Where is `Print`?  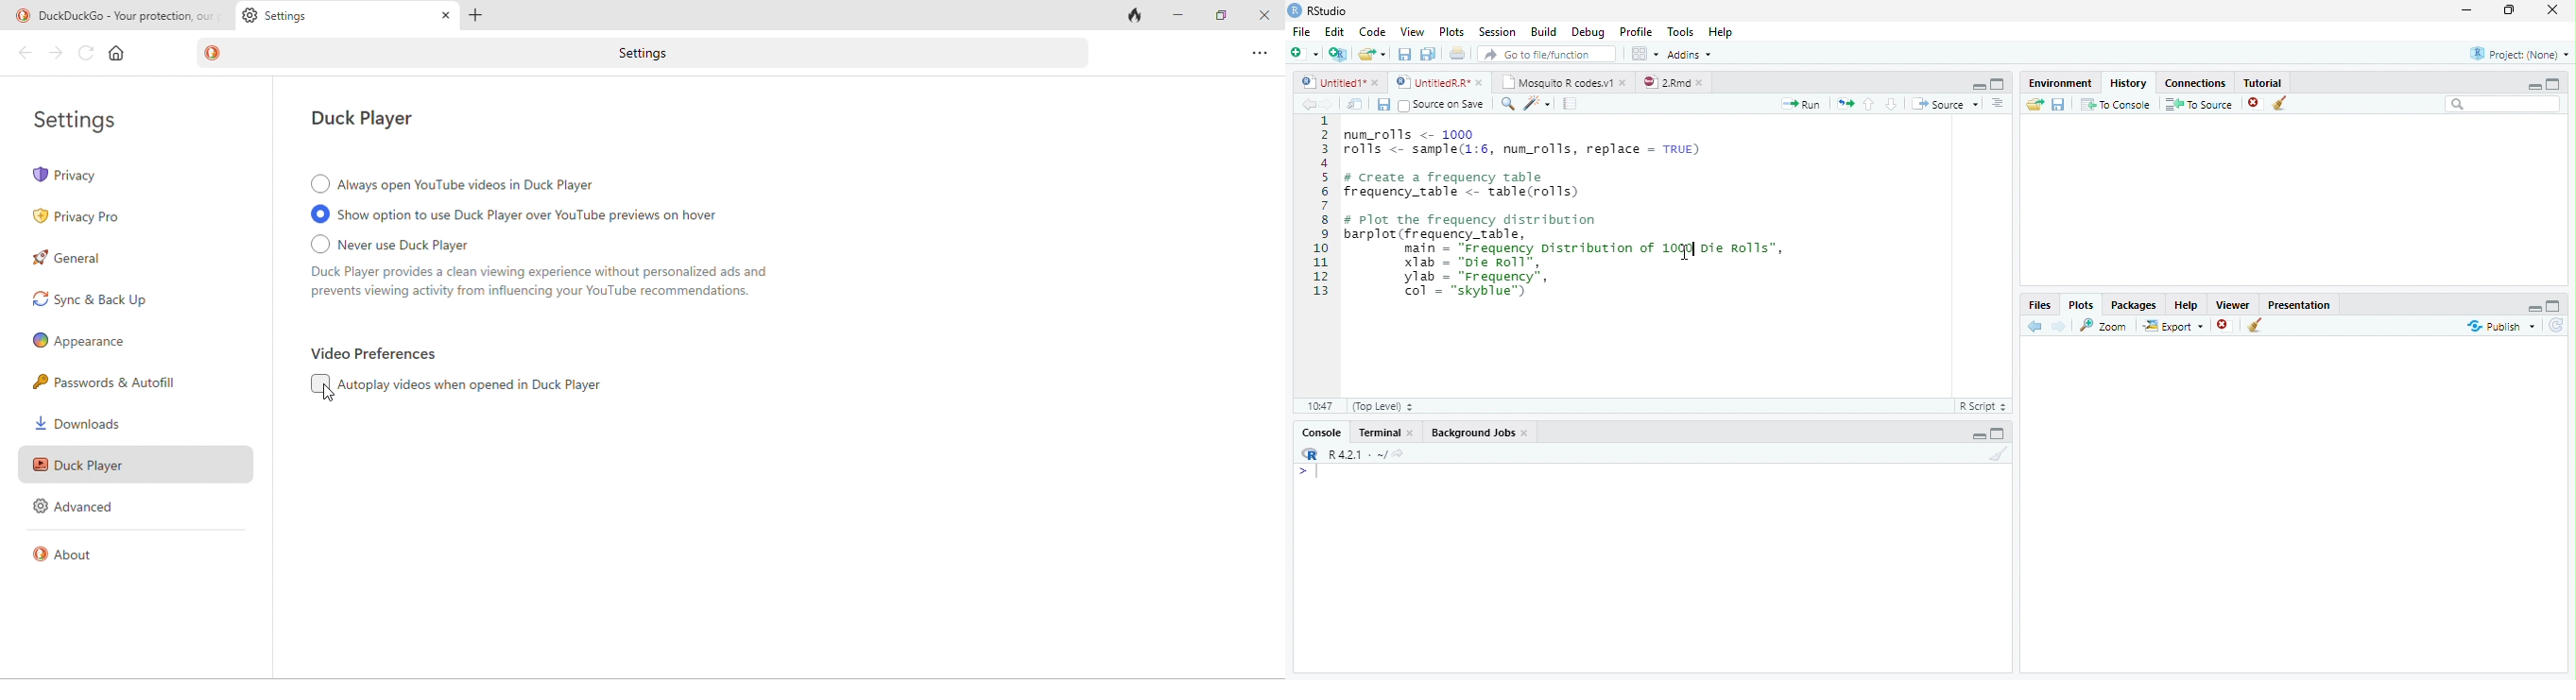 Print is located at coordinates (1457, 53).